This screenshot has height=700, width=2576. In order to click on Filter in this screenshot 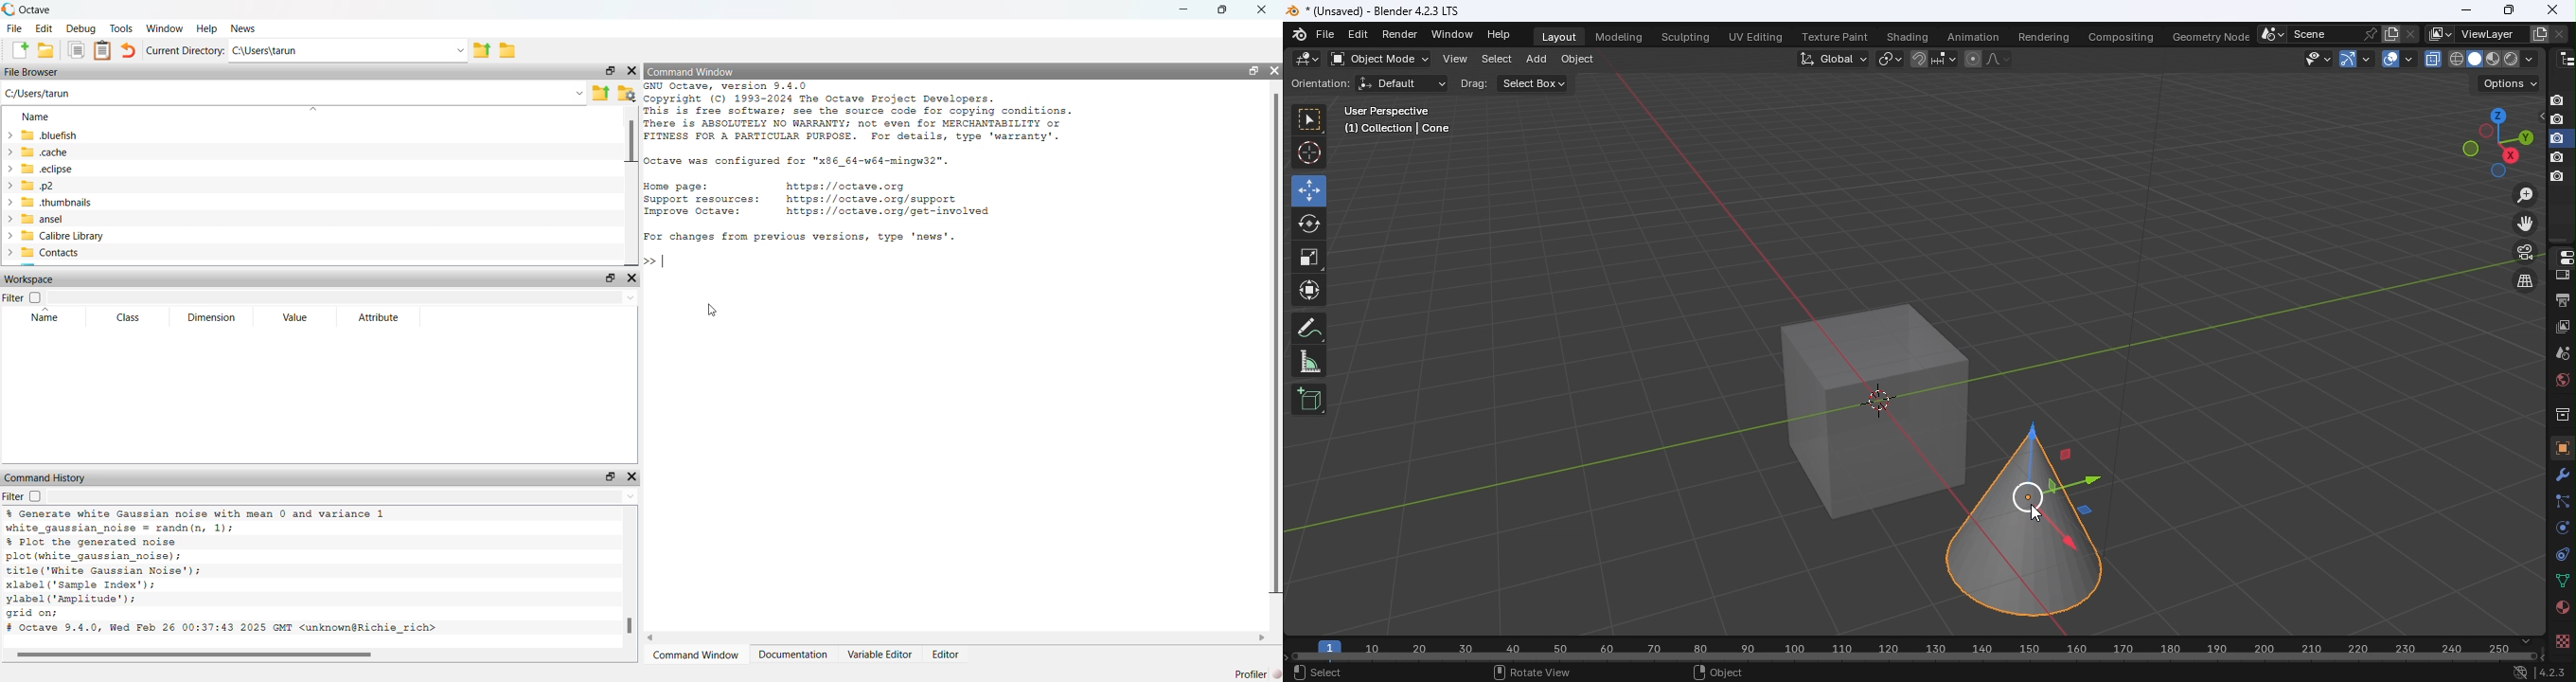, I will do `click(13, 299)`.